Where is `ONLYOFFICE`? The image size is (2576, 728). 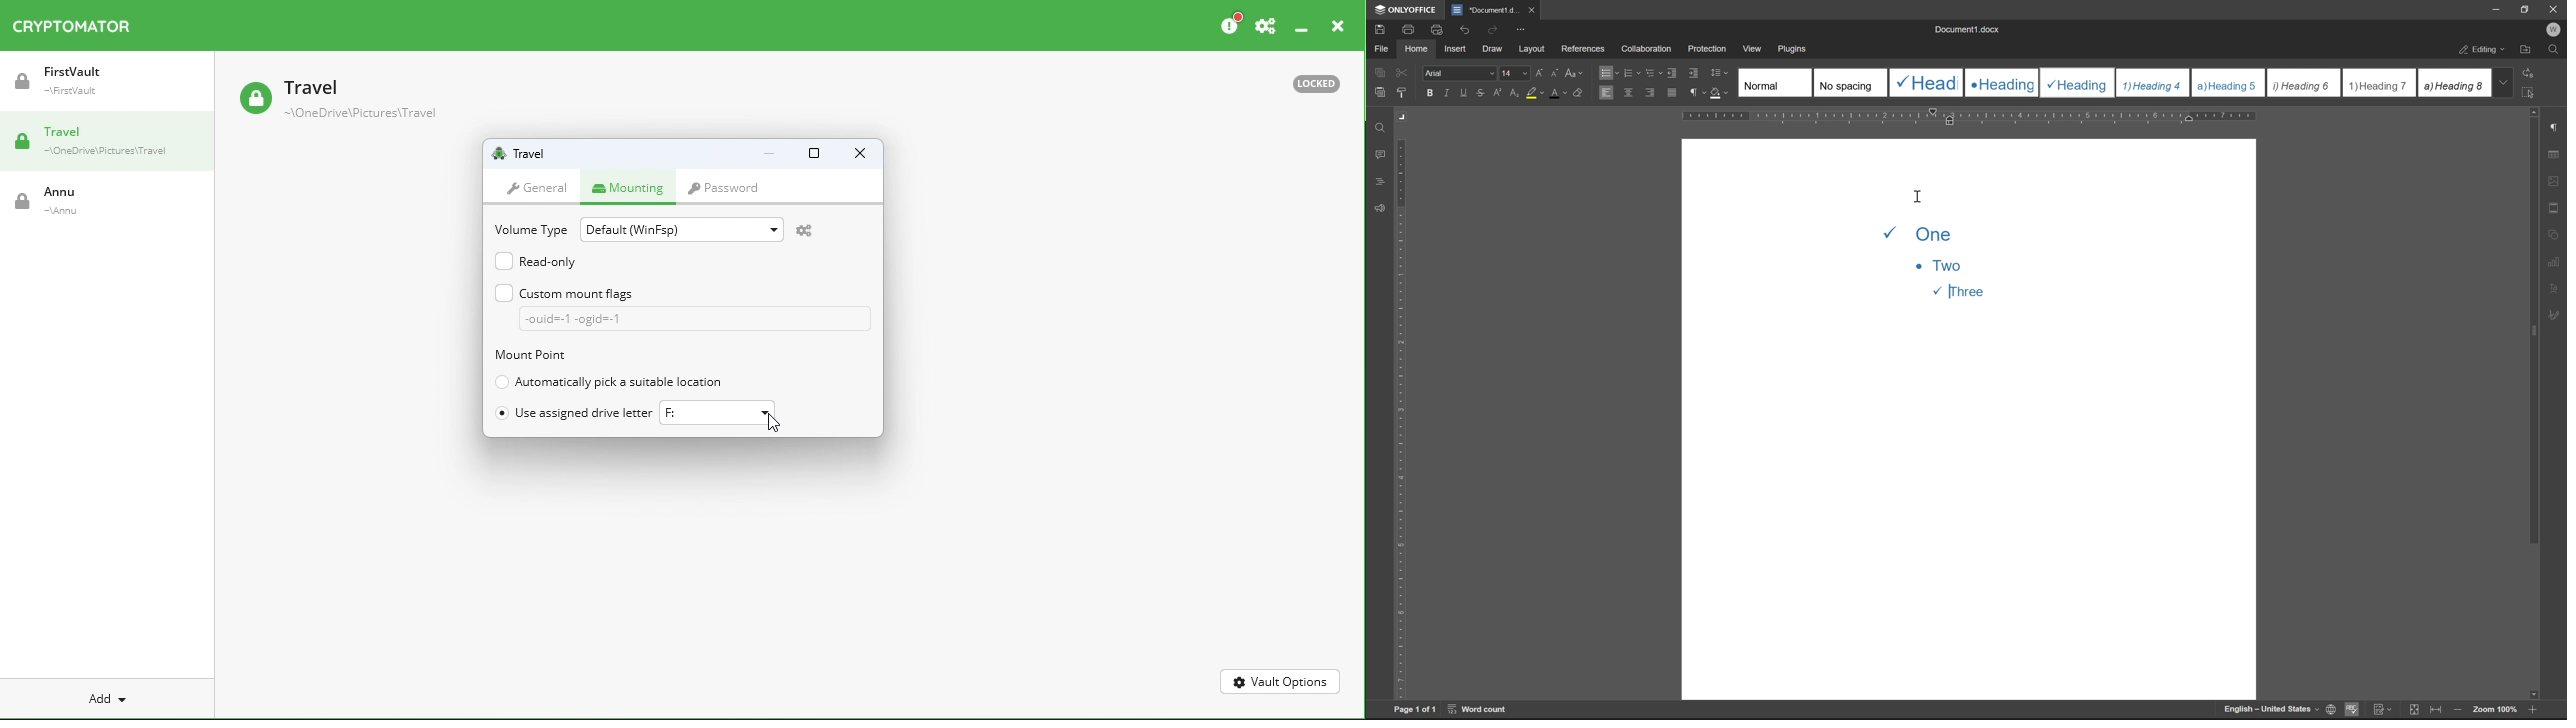 ONLYOFFICE is located at coordinates (1407, 10).